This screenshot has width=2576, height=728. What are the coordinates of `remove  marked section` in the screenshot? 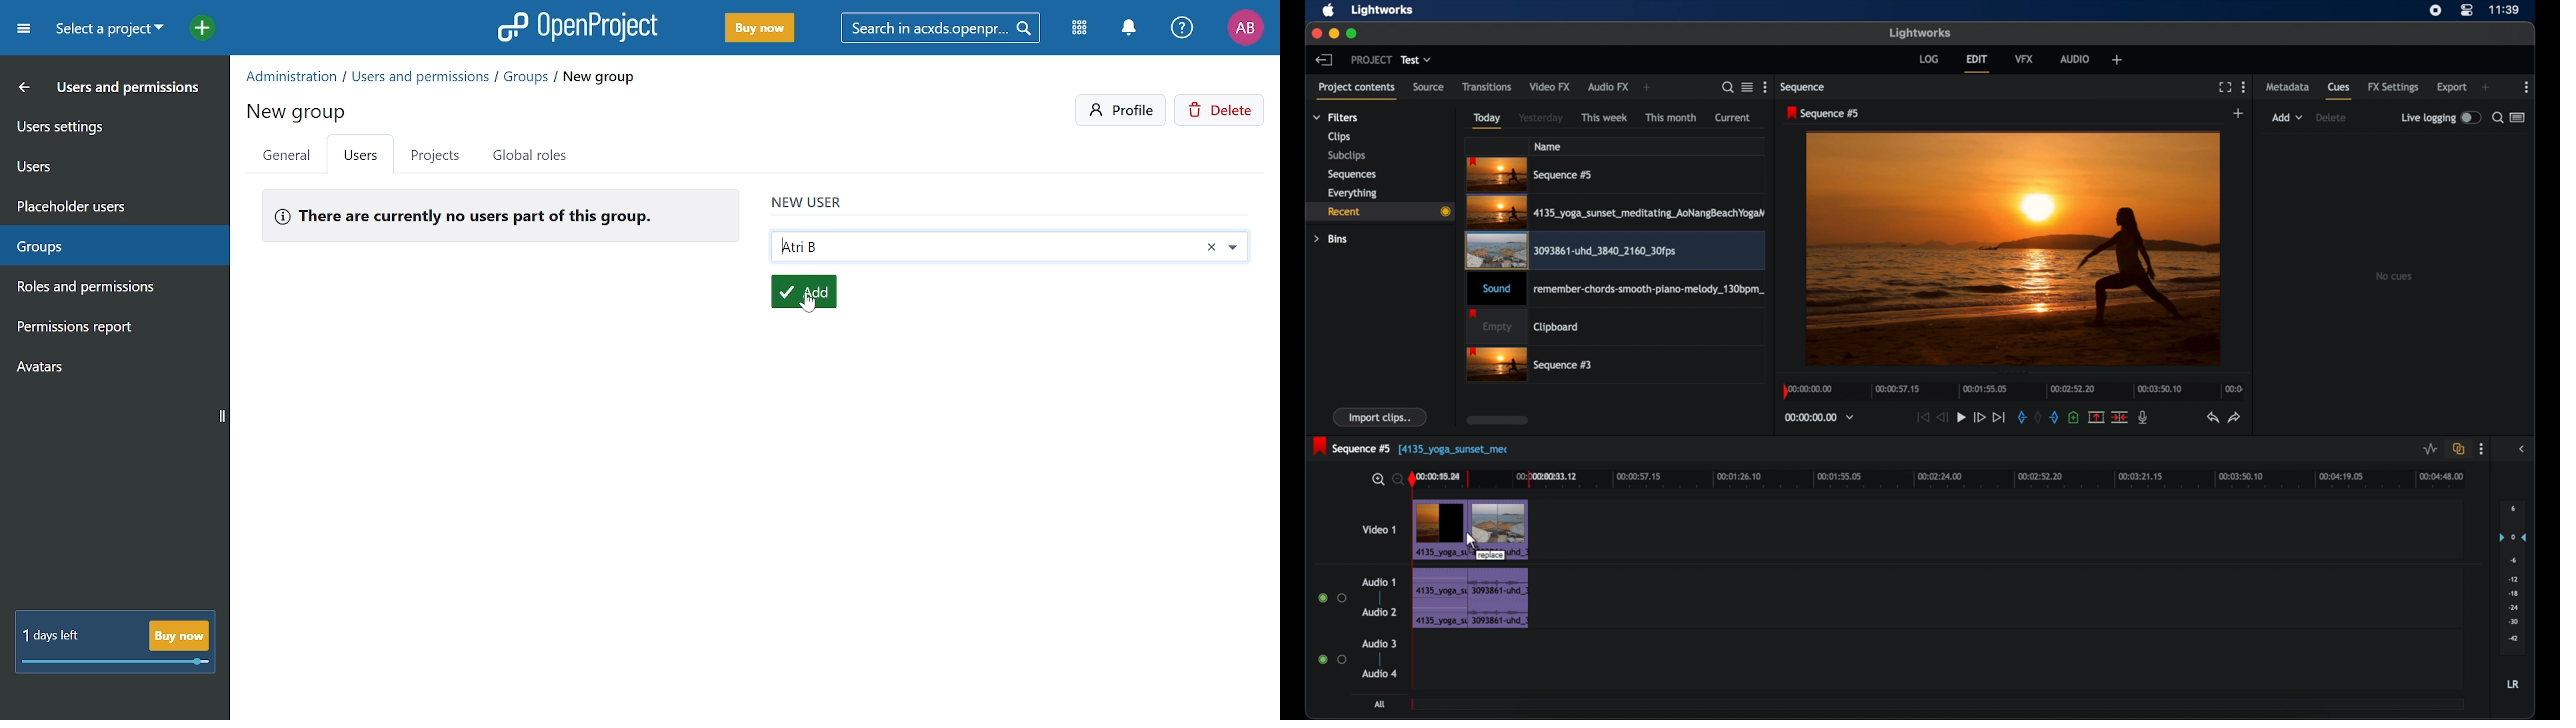 It's located at (2096, 417).